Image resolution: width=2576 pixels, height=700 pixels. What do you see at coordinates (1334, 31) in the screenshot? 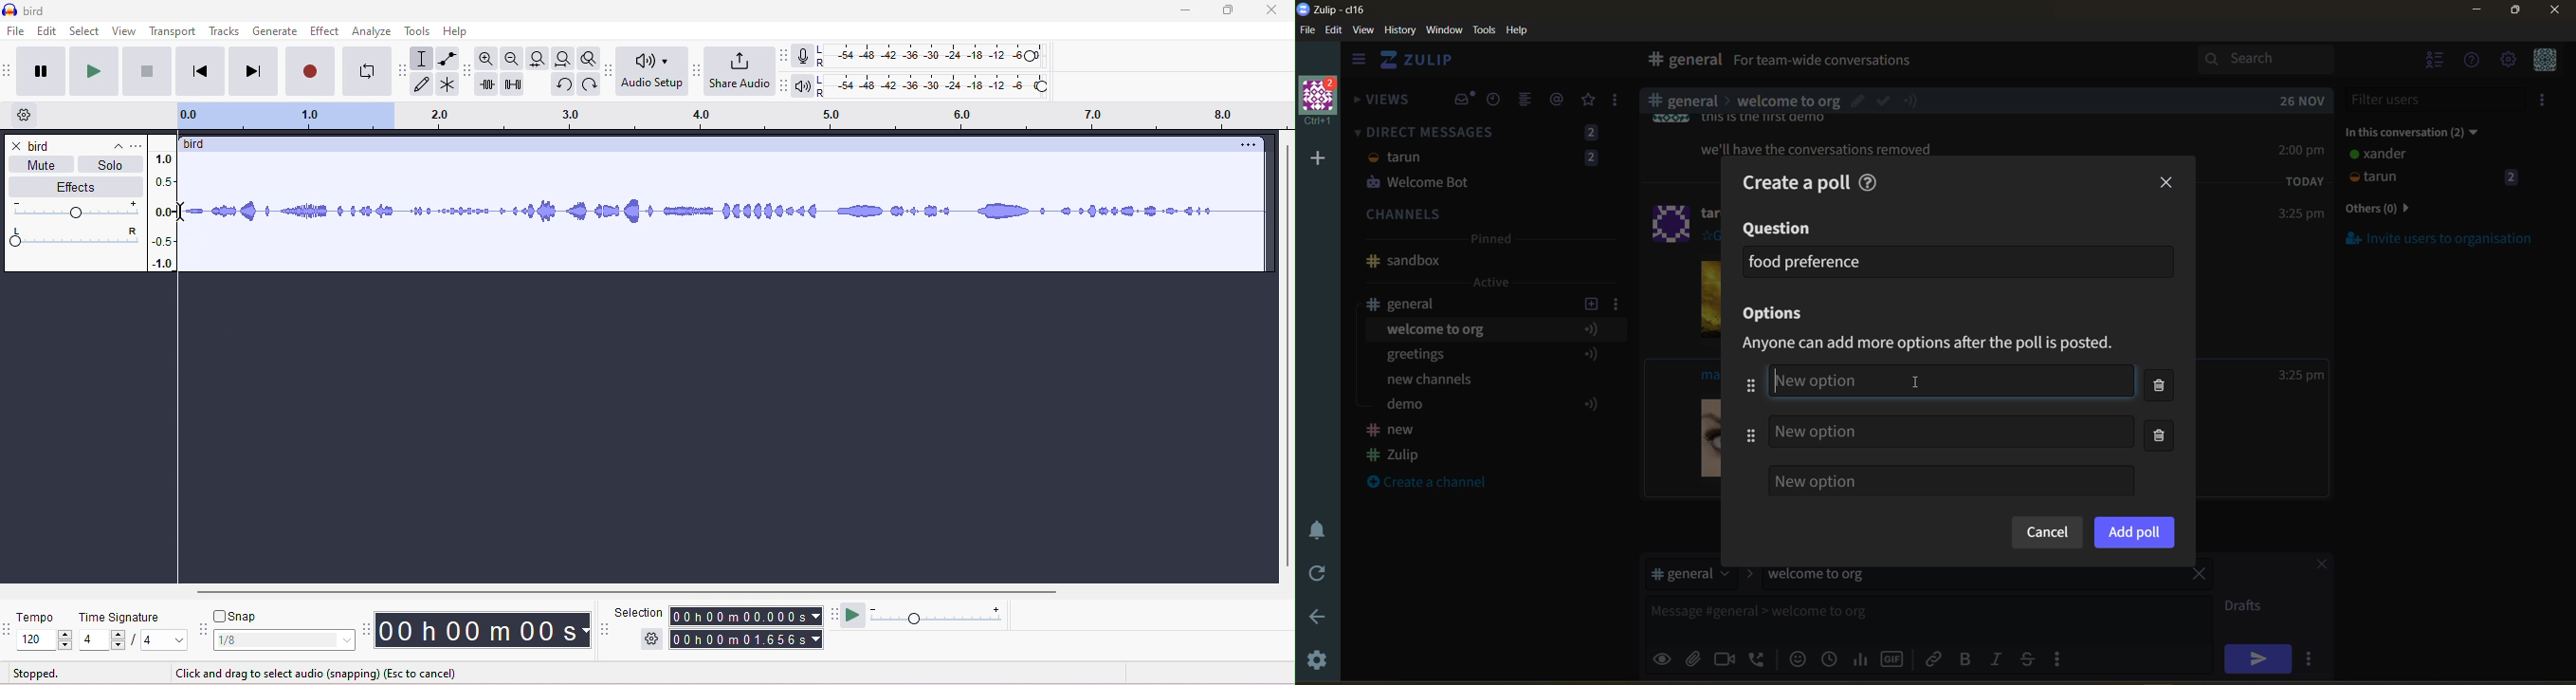
I see `edit` at bounding box center [1334, 31].